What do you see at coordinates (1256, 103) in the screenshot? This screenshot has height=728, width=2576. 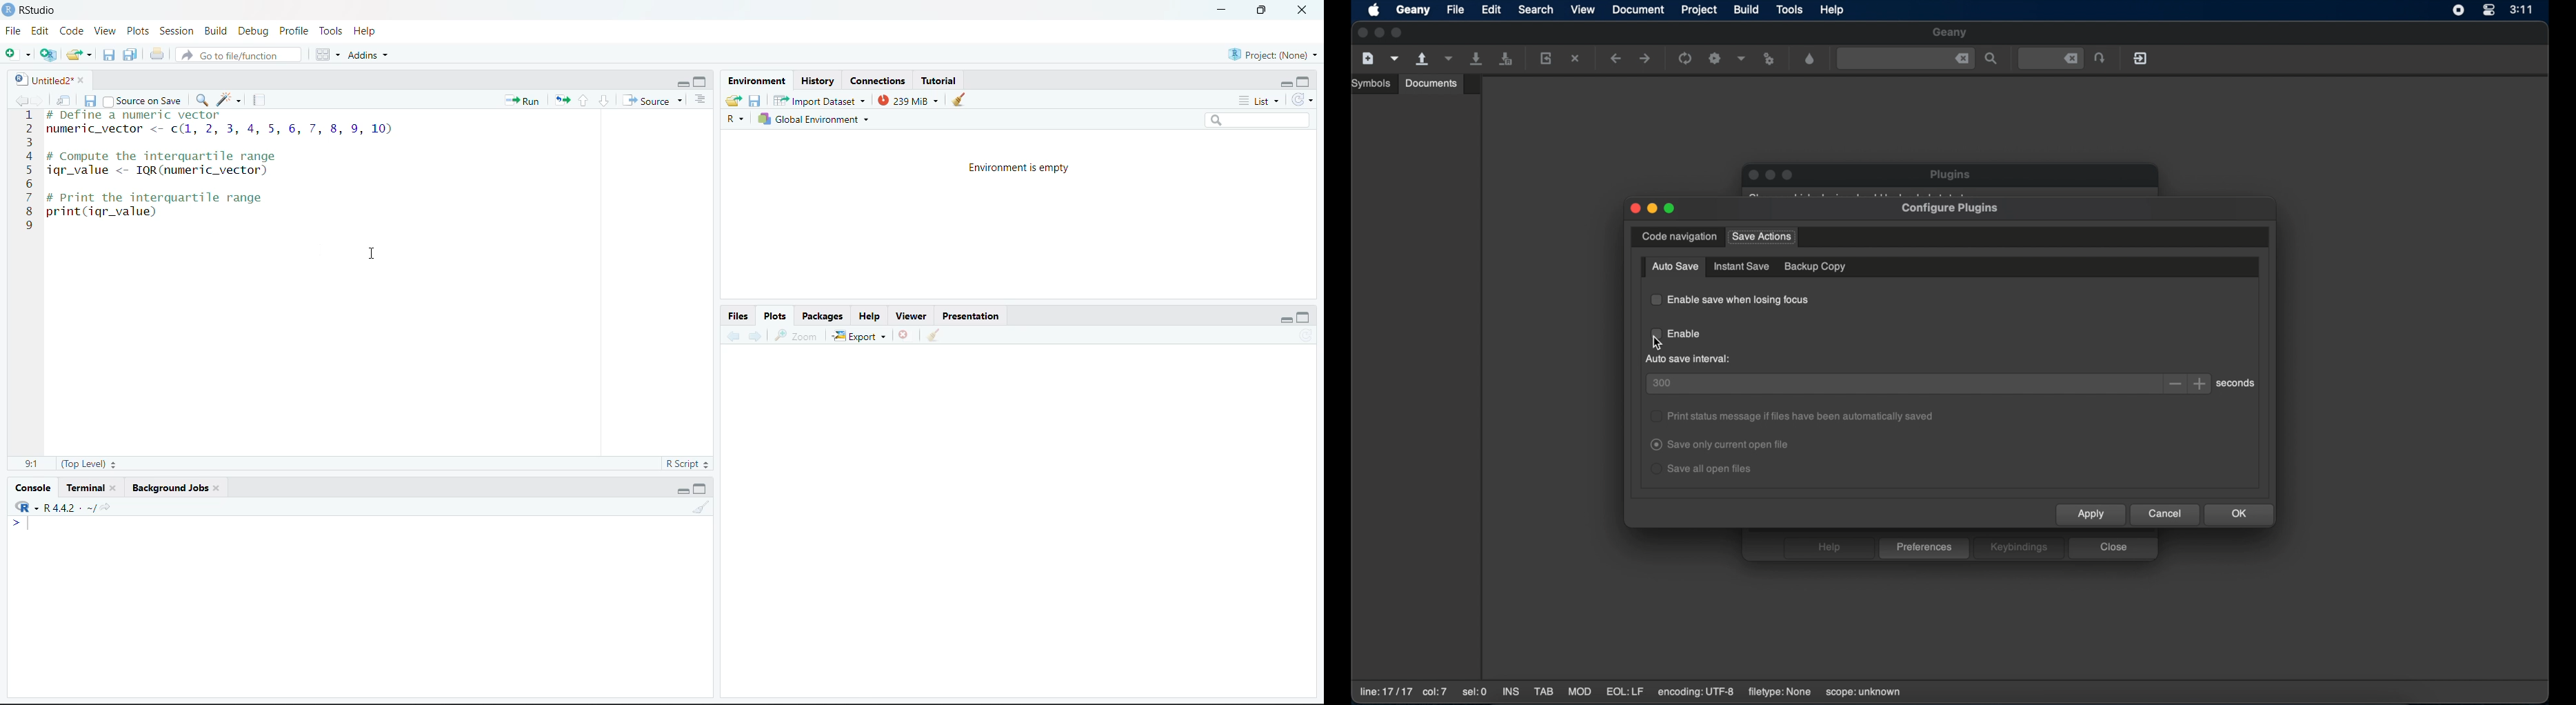 I see `List` at bounding box center [1256, 103].